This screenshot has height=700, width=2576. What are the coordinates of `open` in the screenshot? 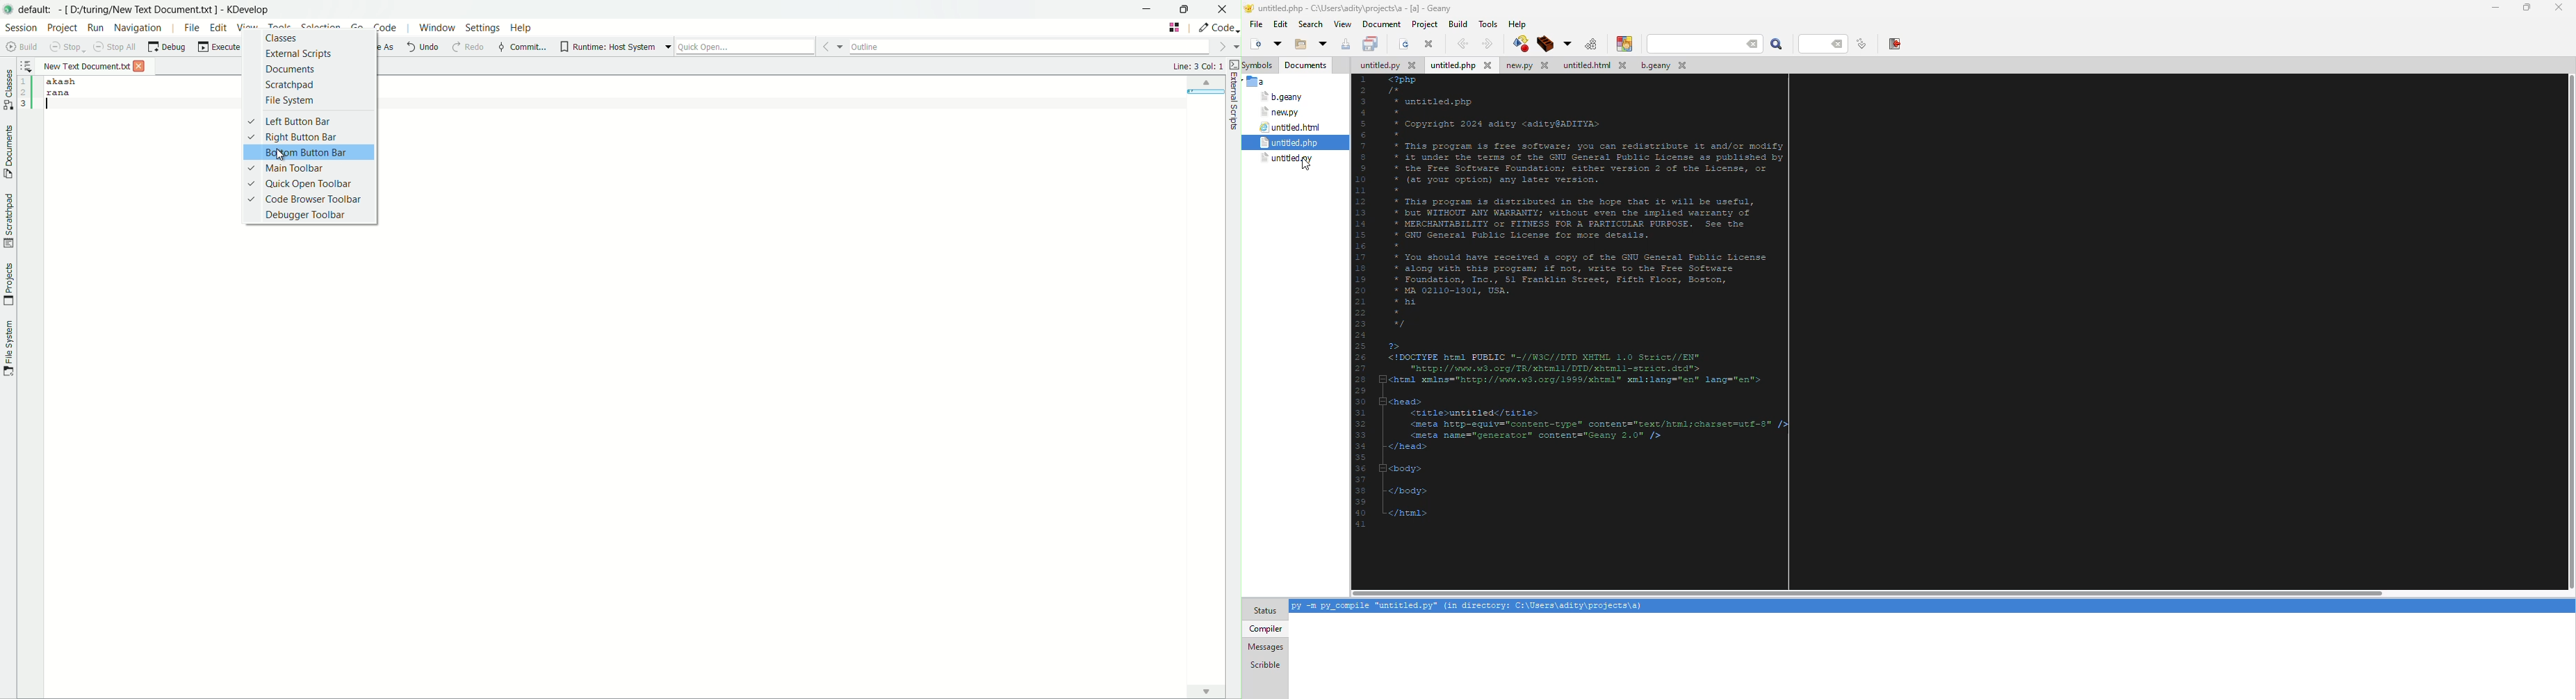 It's located at (1277, 44).